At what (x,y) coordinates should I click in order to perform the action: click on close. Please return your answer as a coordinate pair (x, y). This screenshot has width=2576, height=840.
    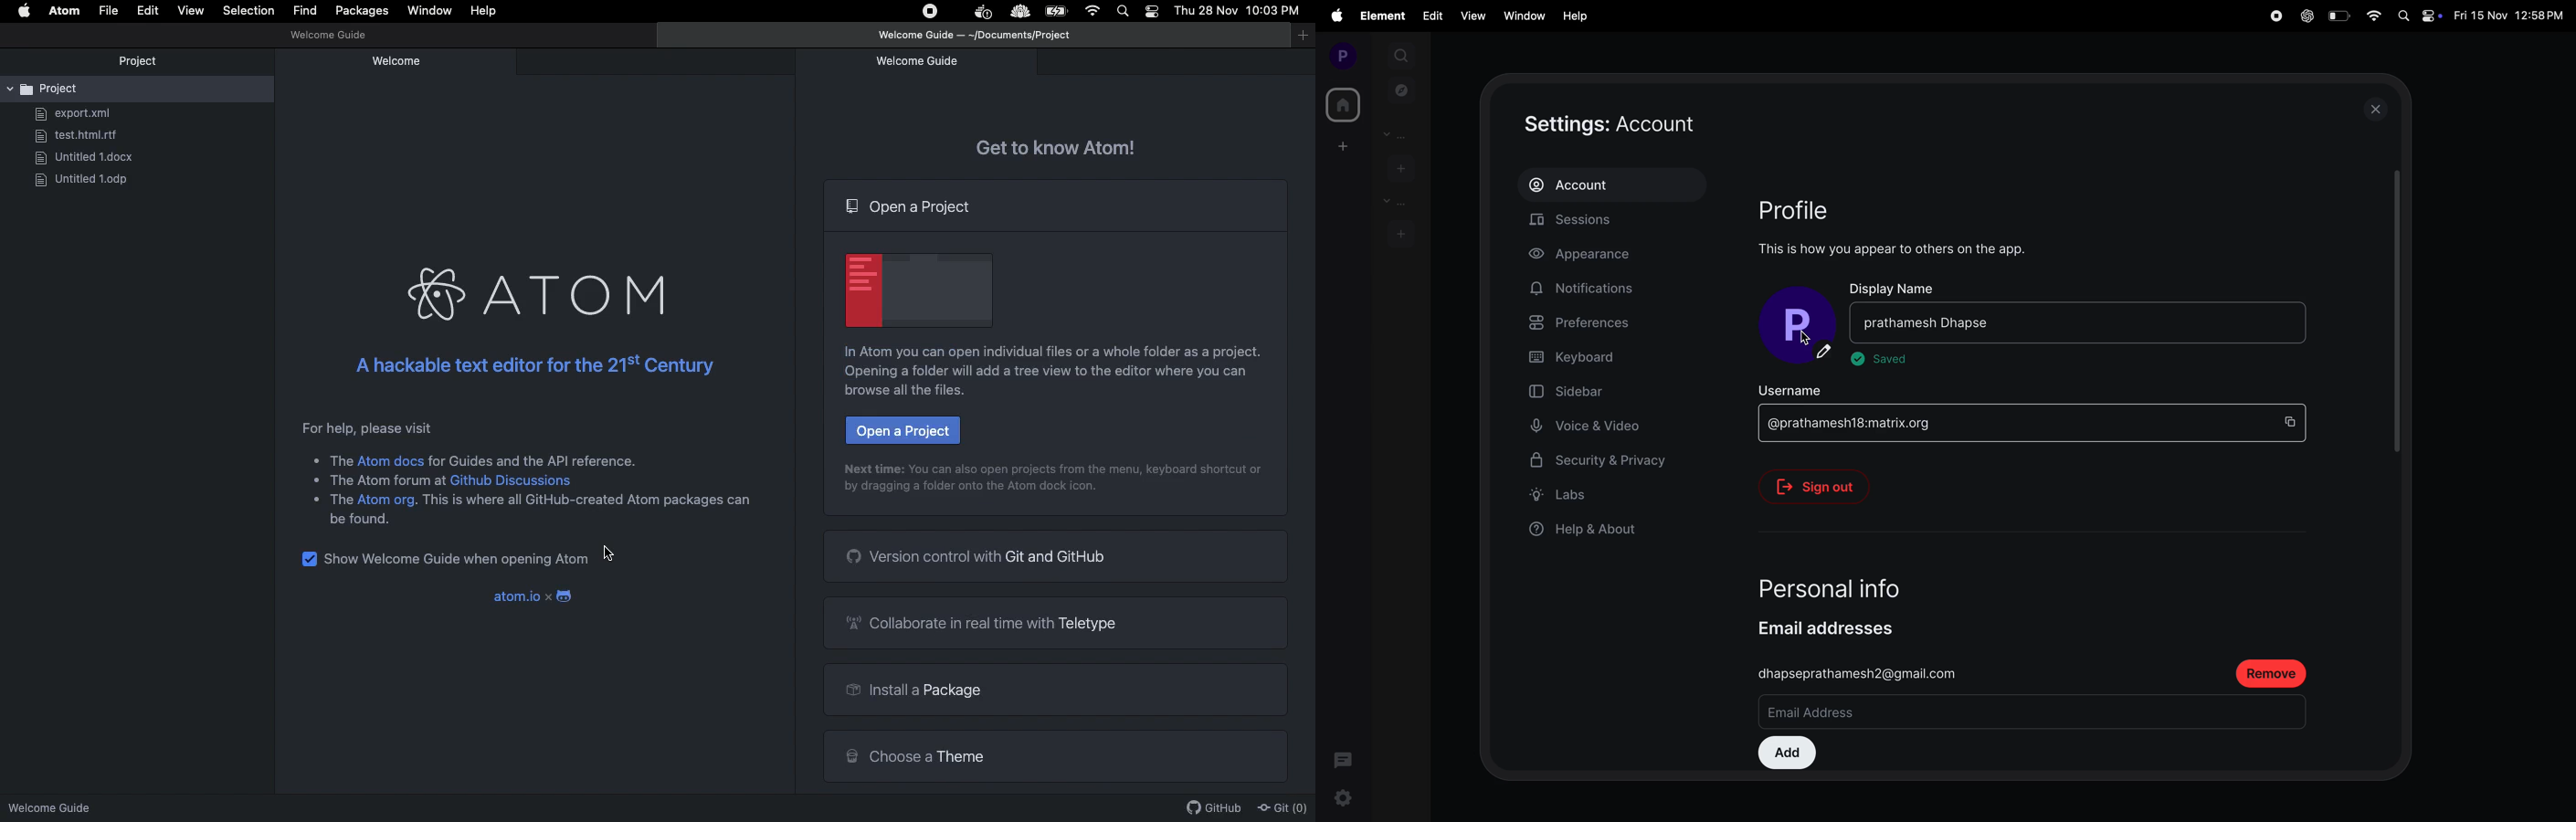
    Looking at the image, I should click on (2379, 109).